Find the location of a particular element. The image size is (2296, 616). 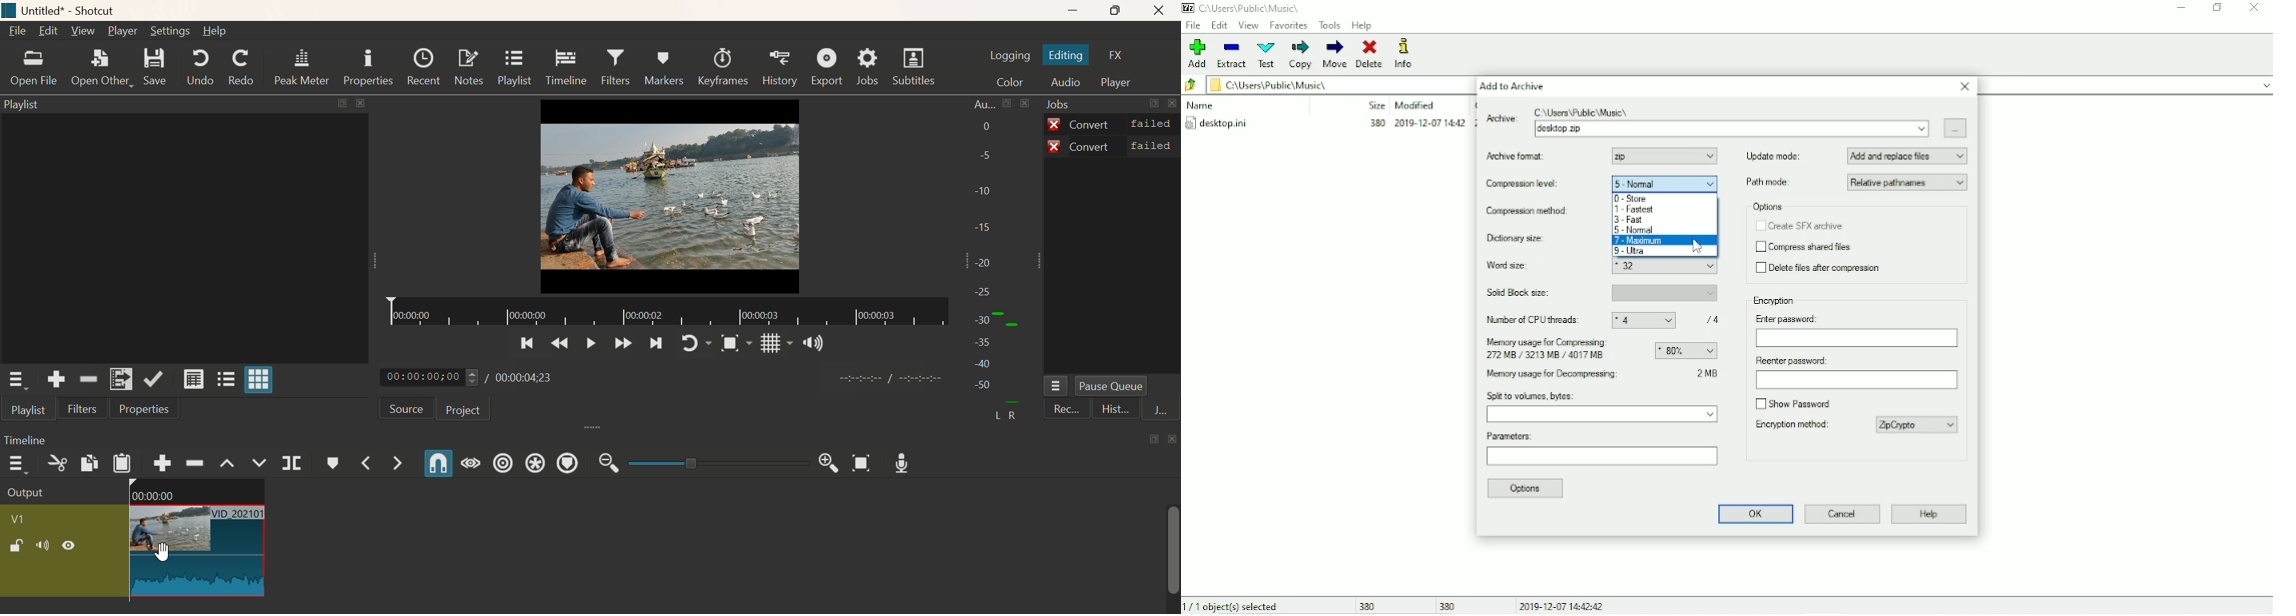

Encrypt file names is located at coordinates (1804, 448).